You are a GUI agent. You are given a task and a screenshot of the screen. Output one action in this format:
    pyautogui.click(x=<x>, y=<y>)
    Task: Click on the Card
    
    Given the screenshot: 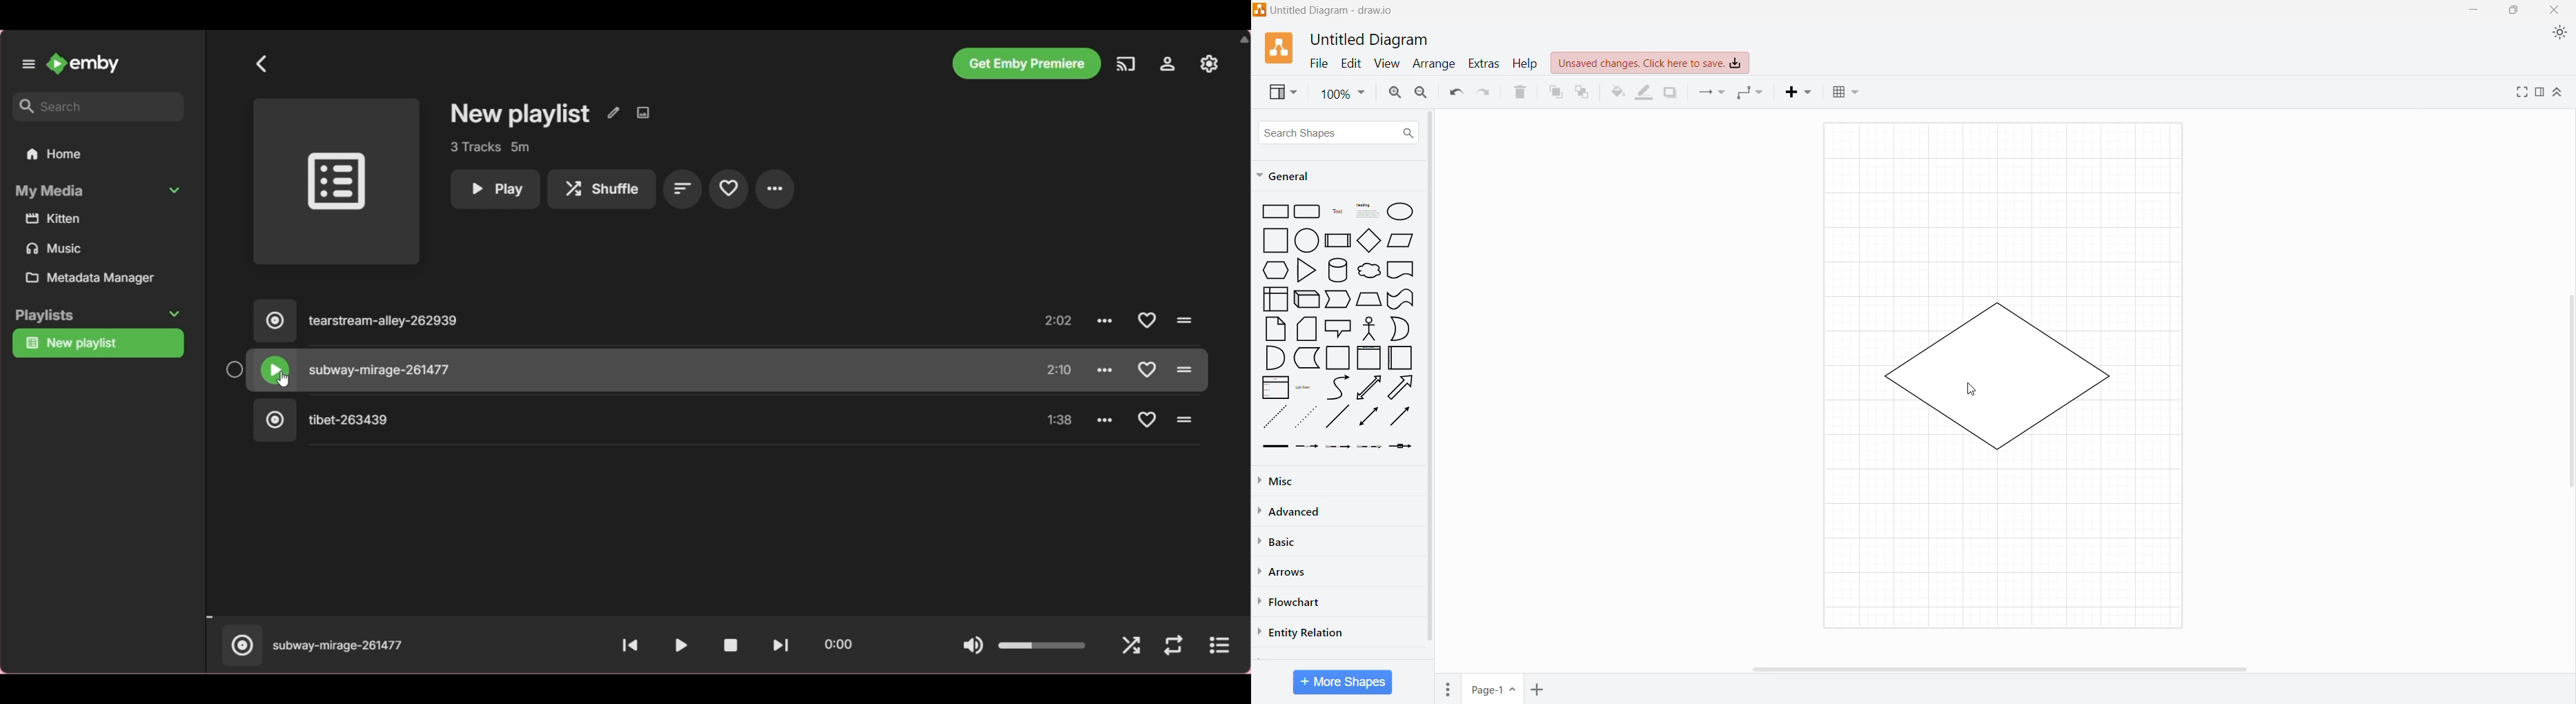 What is the action you would take?
    pyautogui.click(x=1305, y=329)
    